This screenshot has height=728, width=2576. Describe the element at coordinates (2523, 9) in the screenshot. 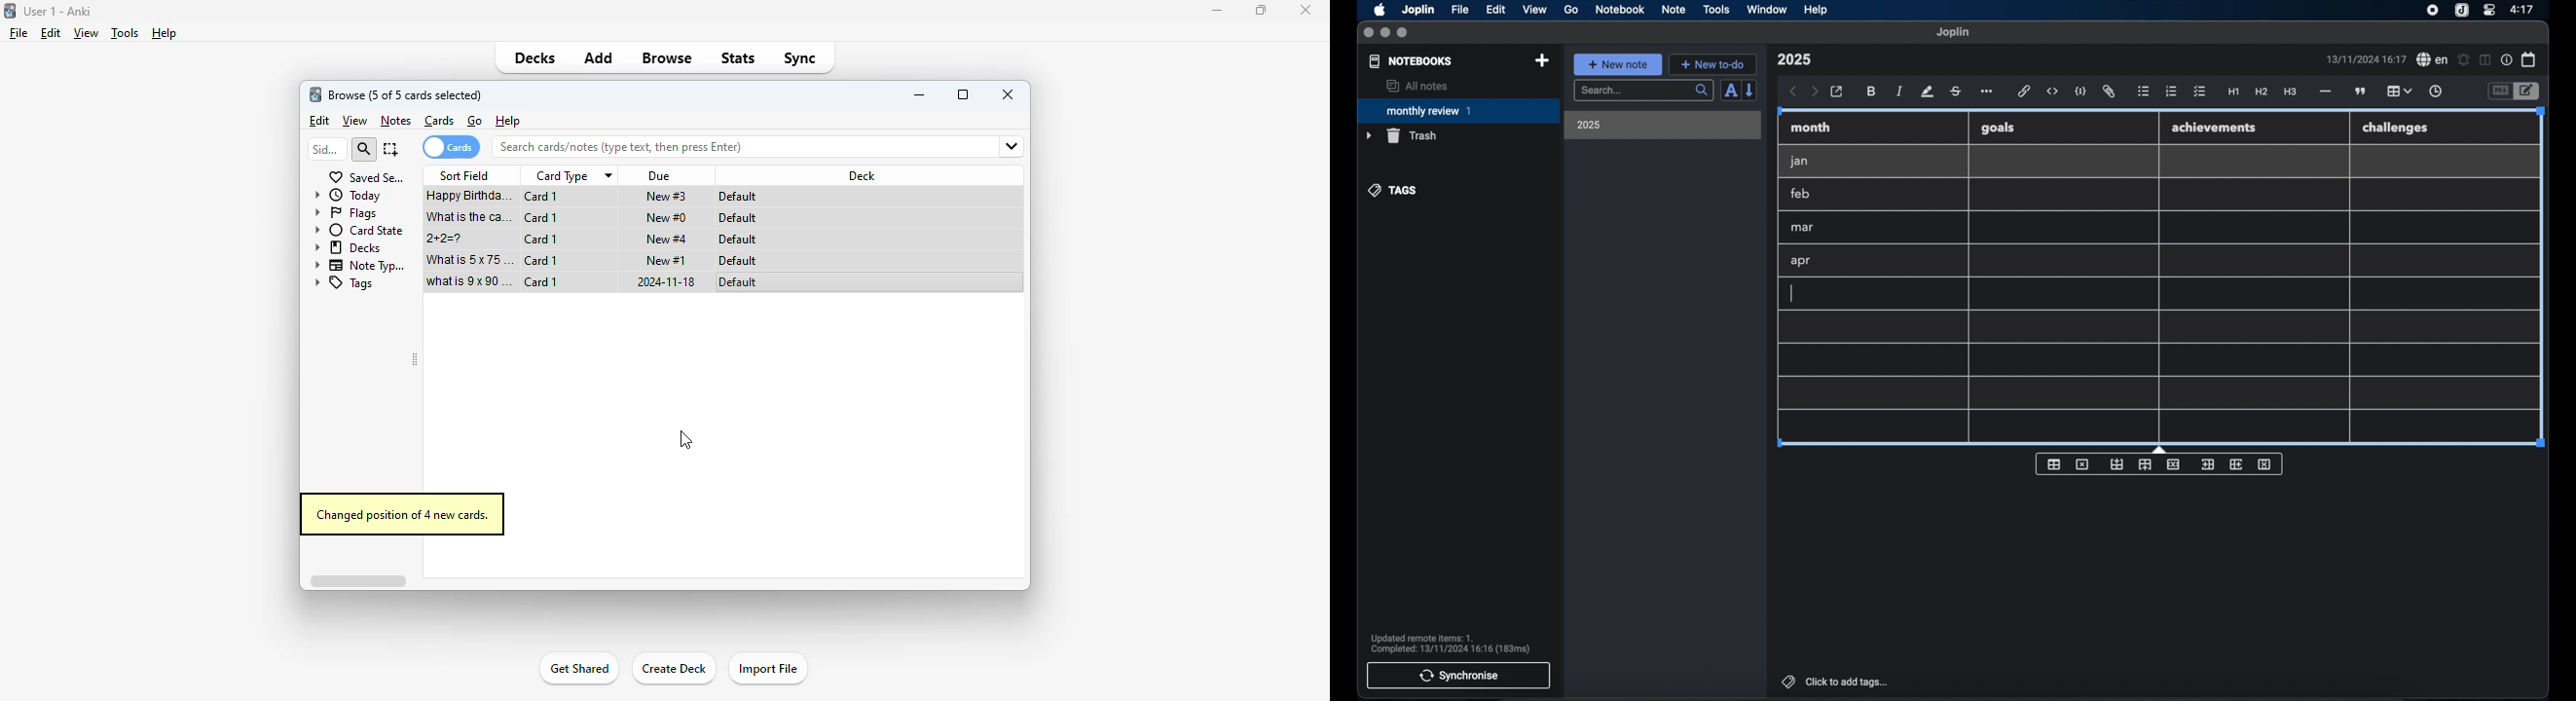

I see `time` at that location.